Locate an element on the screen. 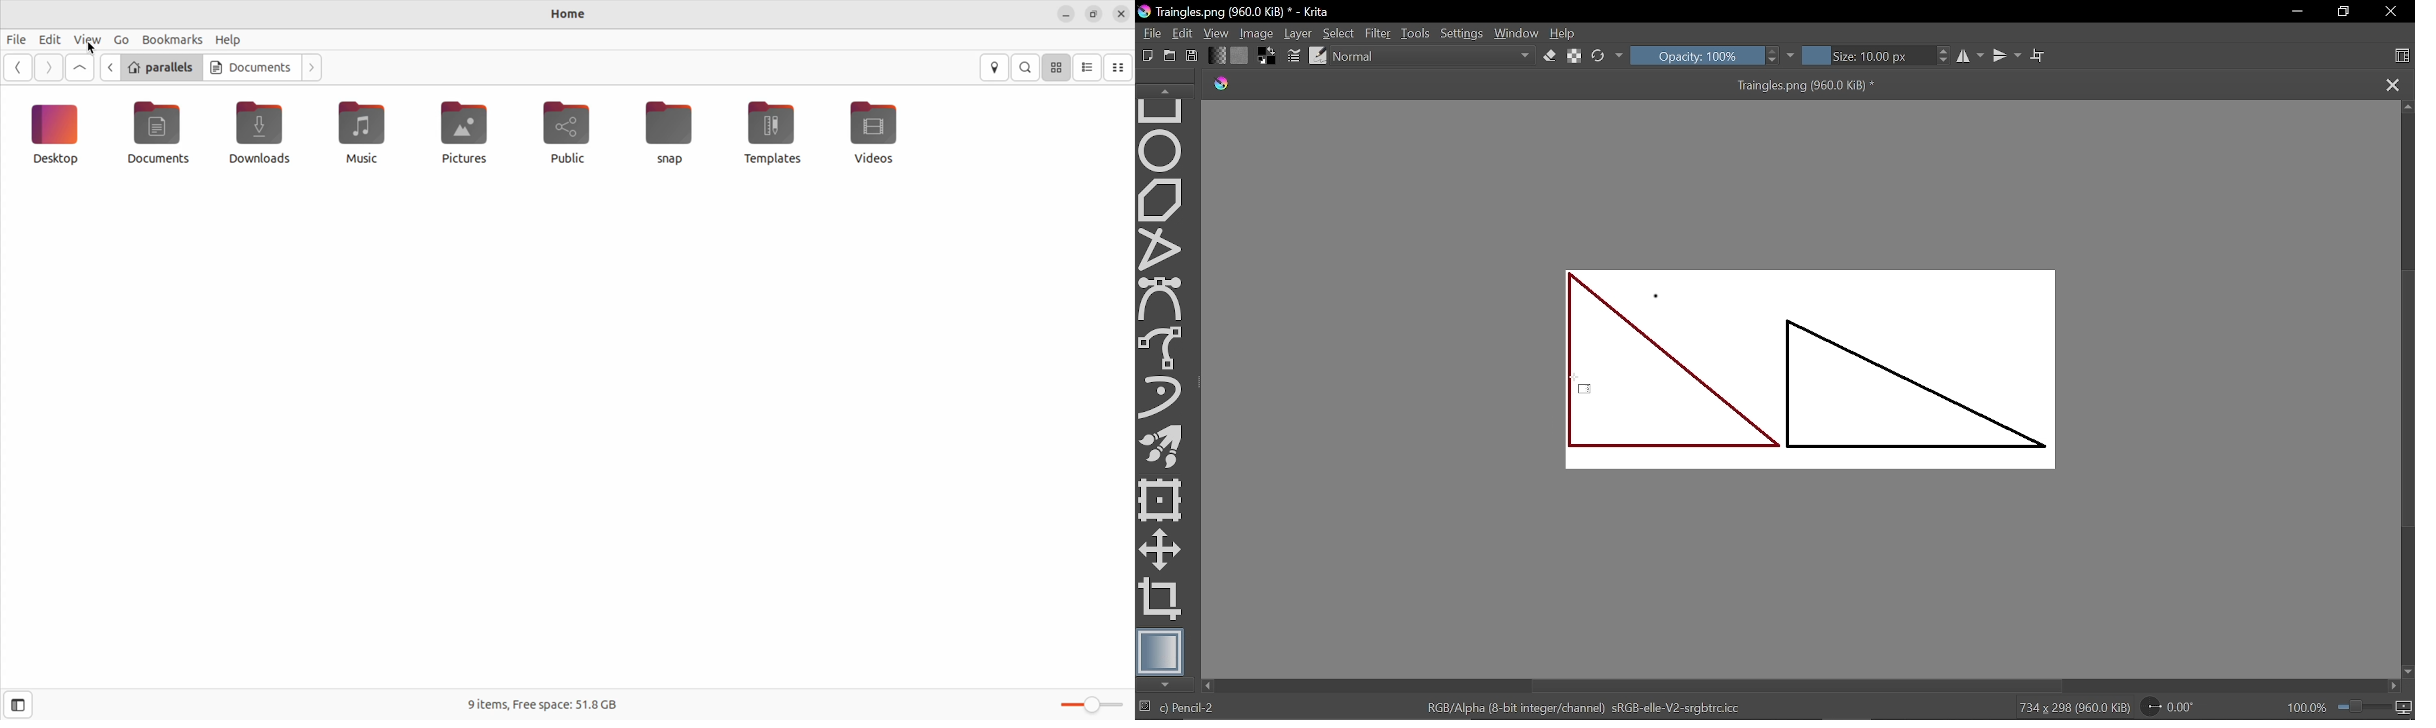 The width and height of the screenshot is (2436, 728). View is located at coordinates (1216, 32).